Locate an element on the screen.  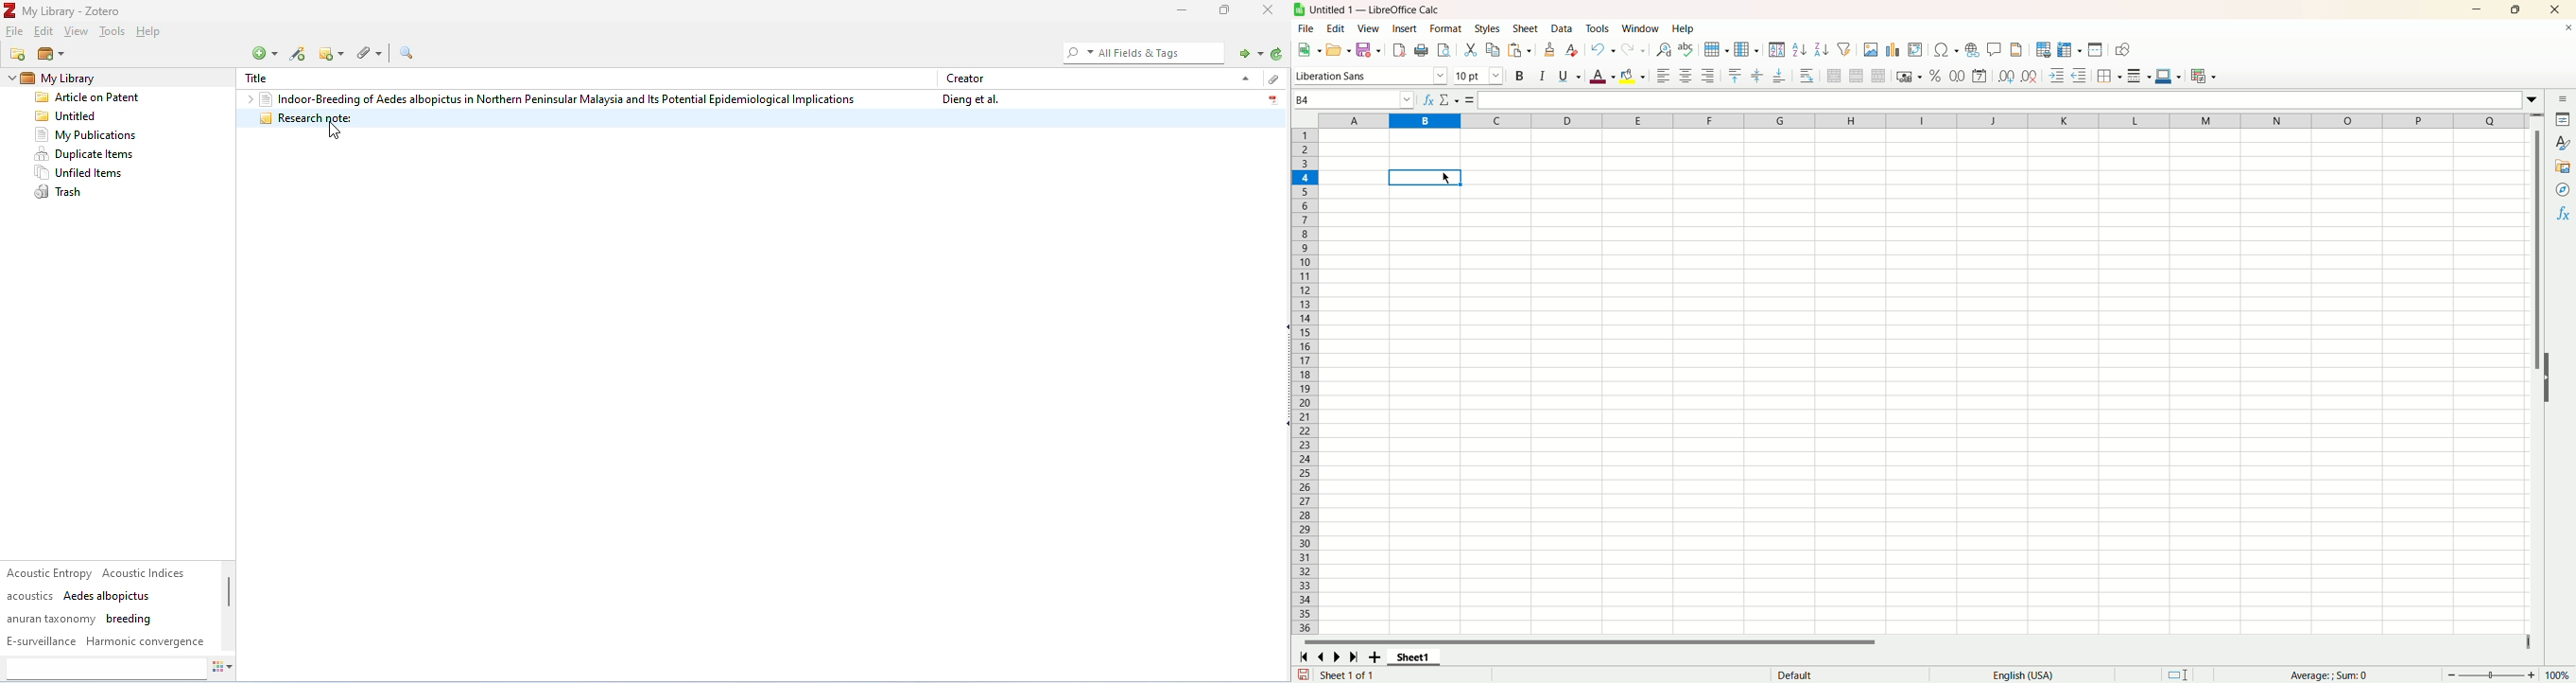
column names is located at coordinates (1923, 119).